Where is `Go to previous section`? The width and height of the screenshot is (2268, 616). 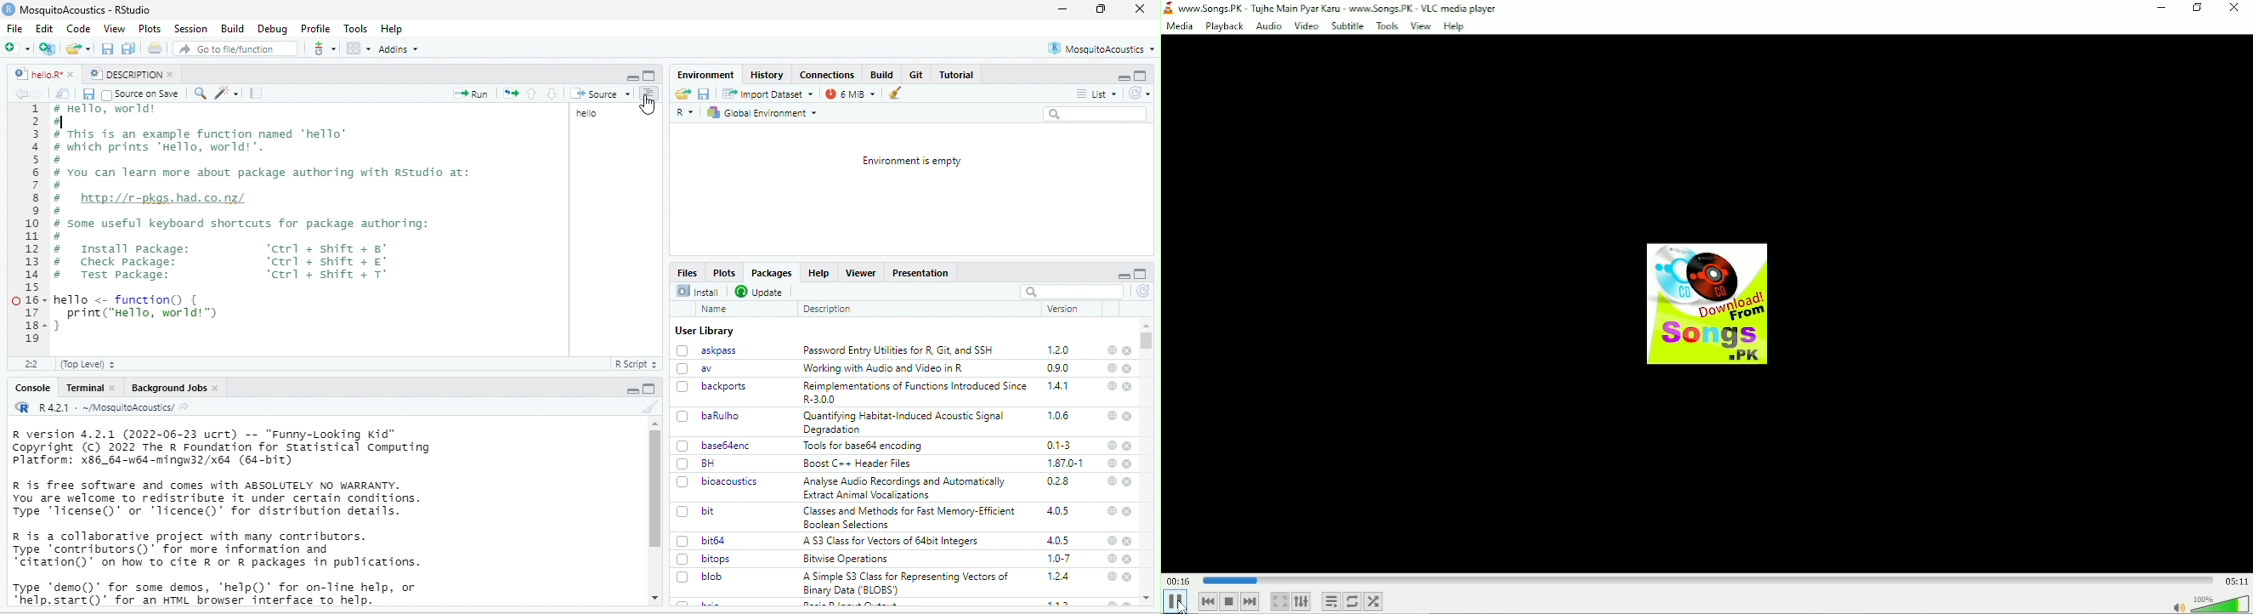
Go to previous section is located at coordinates (534, 94).